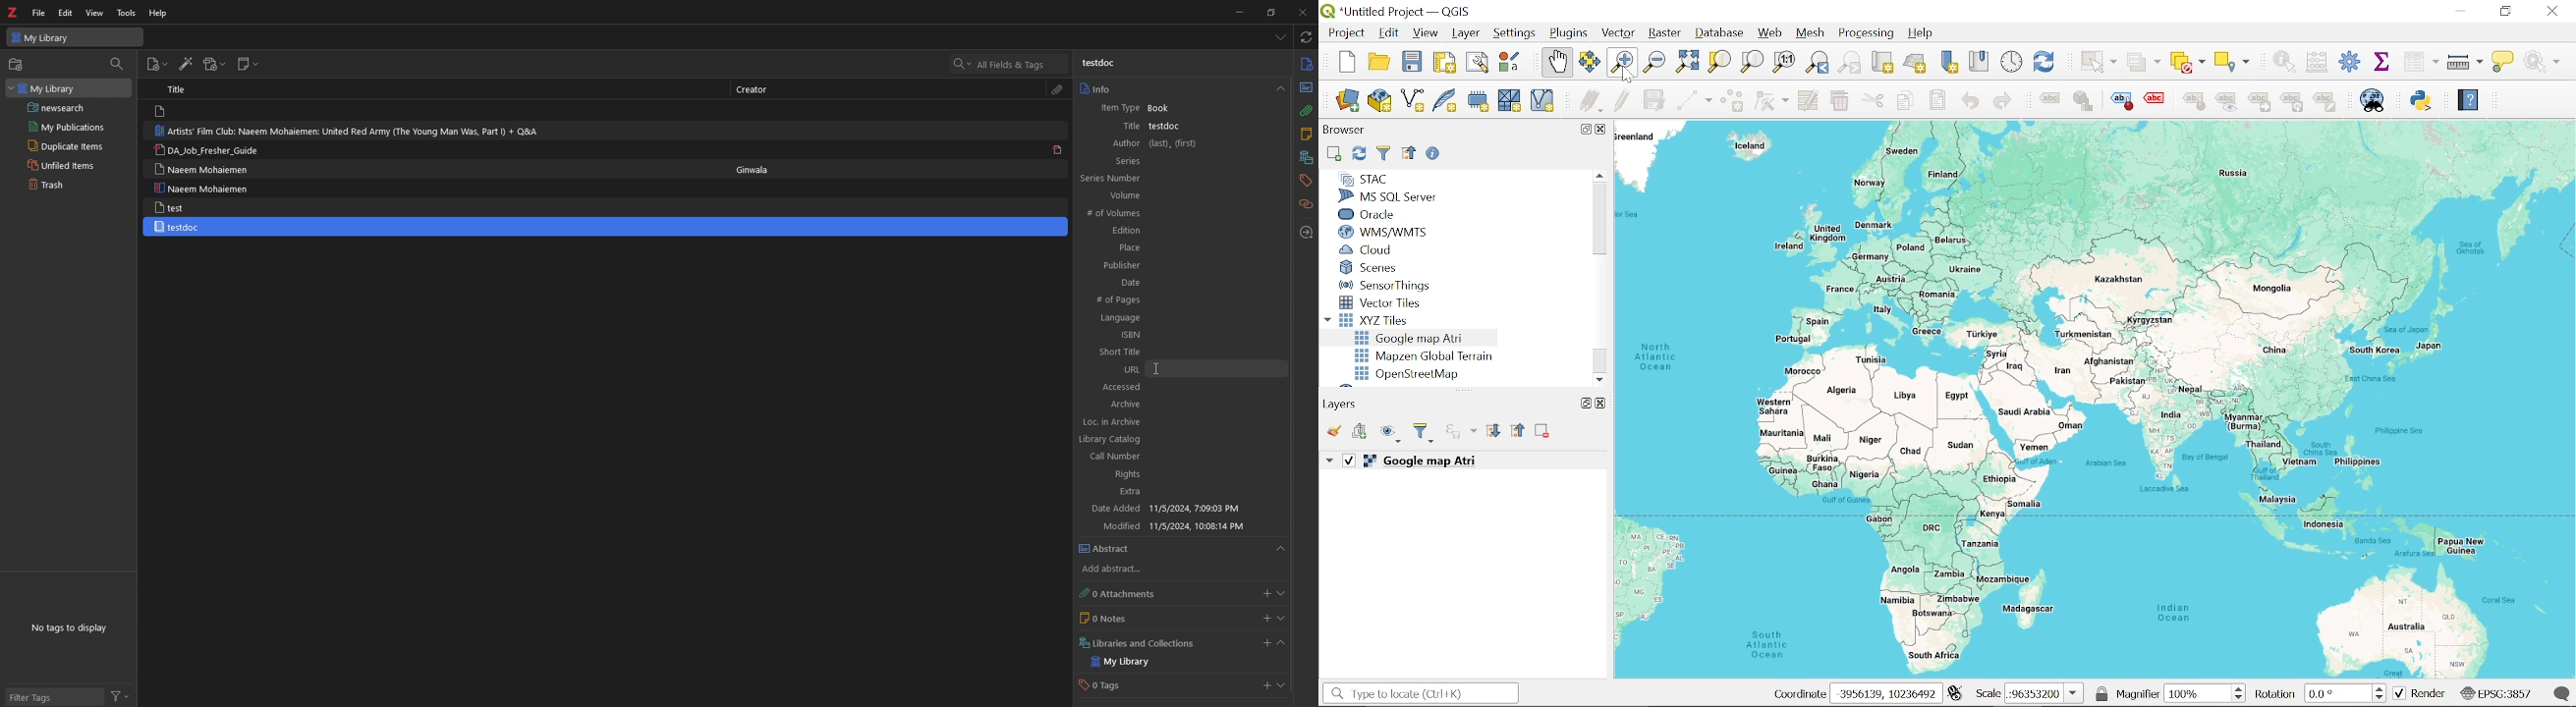  I want to click on Zoom out, so click(1654, 63).